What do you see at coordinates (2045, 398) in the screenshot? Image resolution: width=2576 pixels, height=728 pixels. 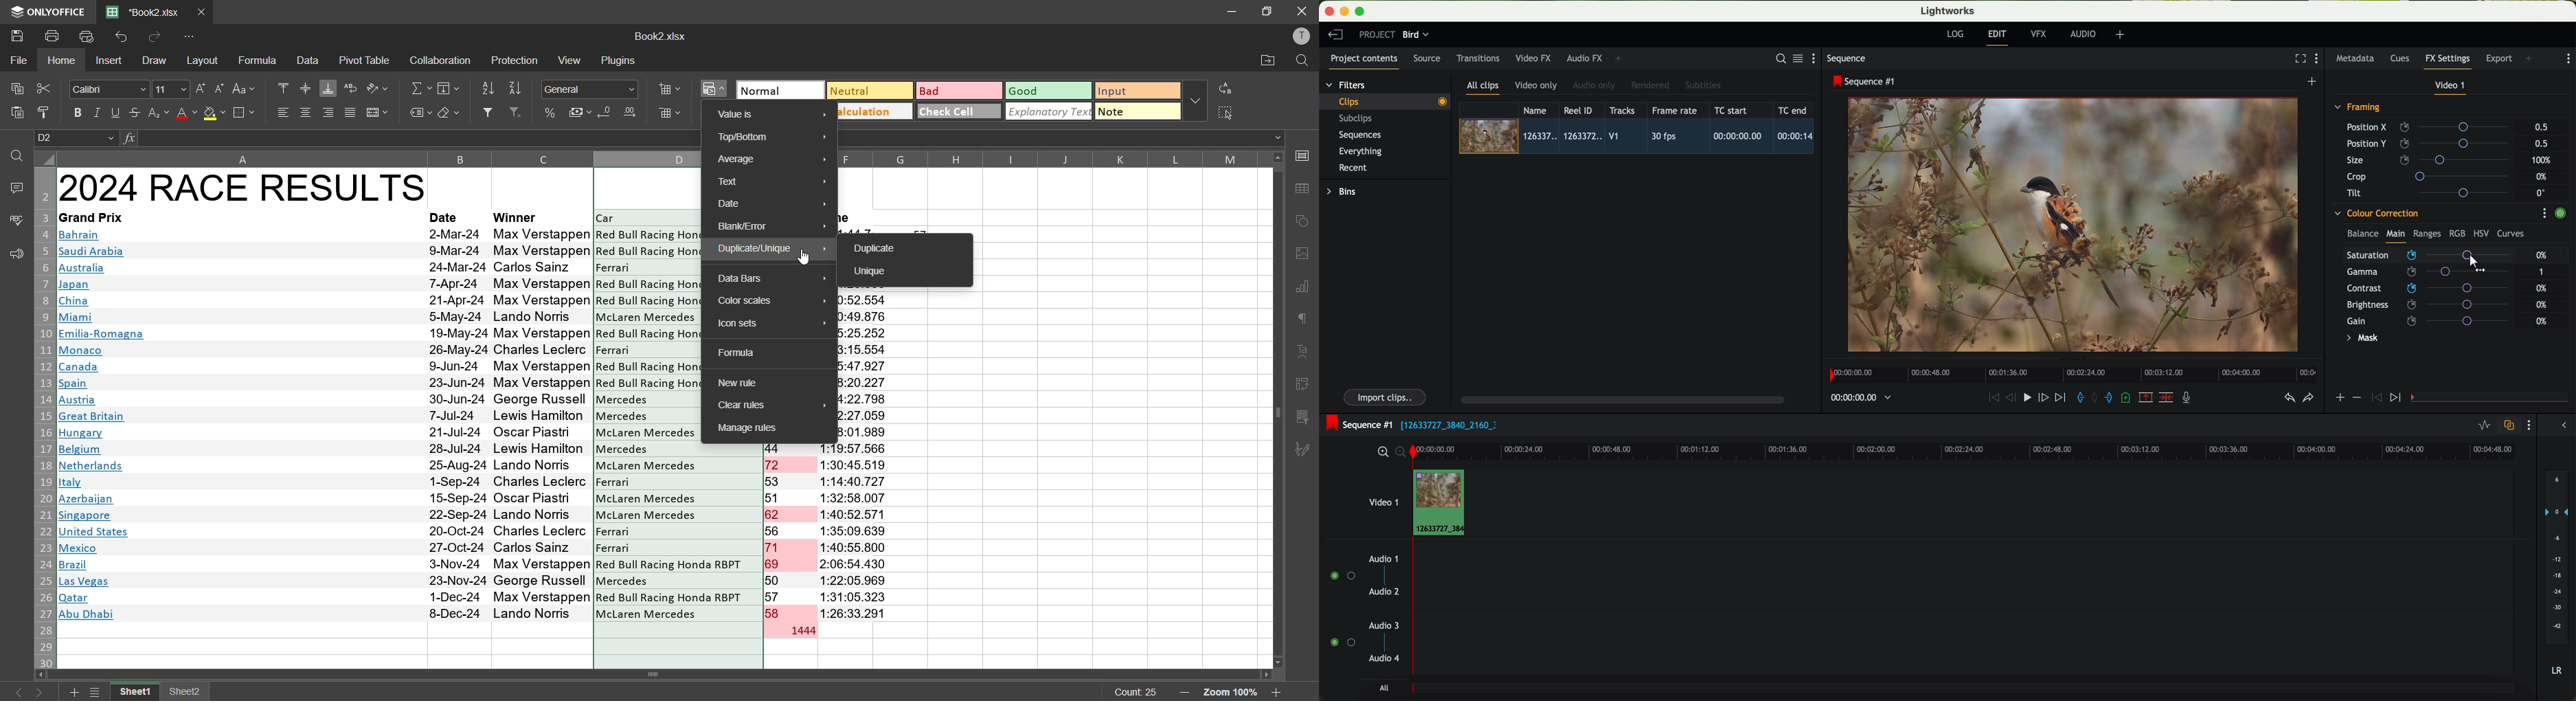 I see `nudge one frame foward` at bounding box center [2045, 398].